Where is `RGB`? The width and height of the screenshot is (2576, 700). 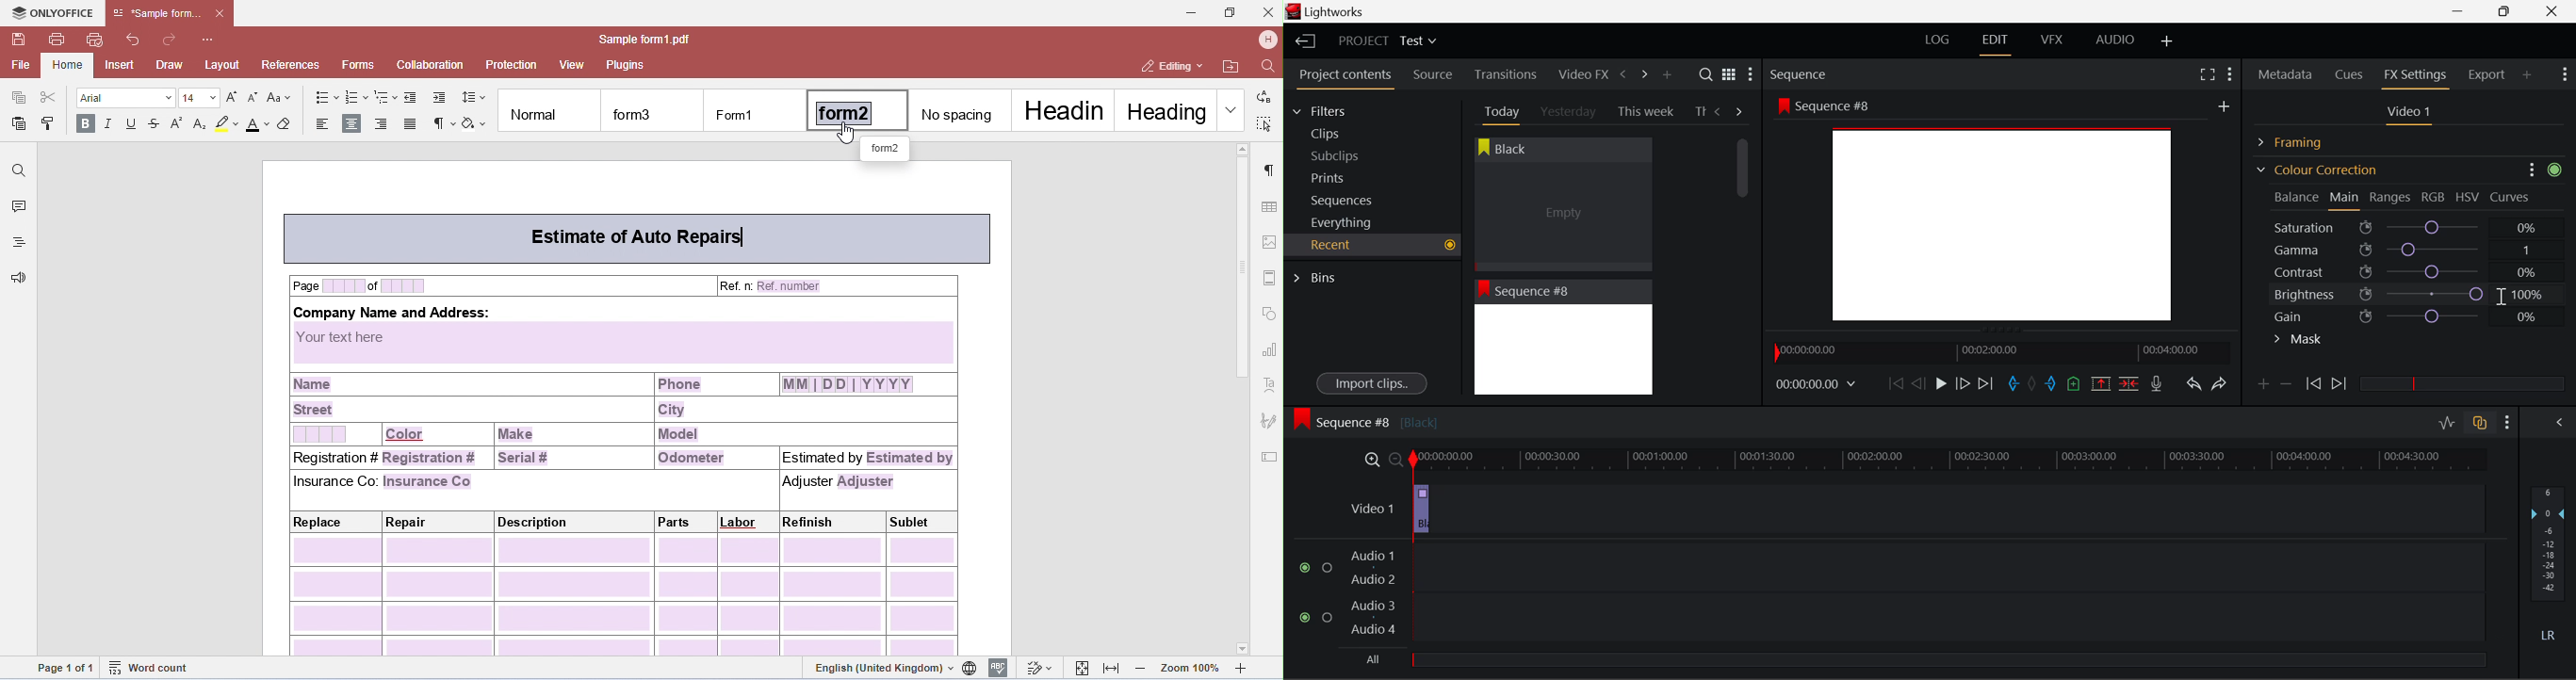
RGB is located at coordinates (2434, 198).